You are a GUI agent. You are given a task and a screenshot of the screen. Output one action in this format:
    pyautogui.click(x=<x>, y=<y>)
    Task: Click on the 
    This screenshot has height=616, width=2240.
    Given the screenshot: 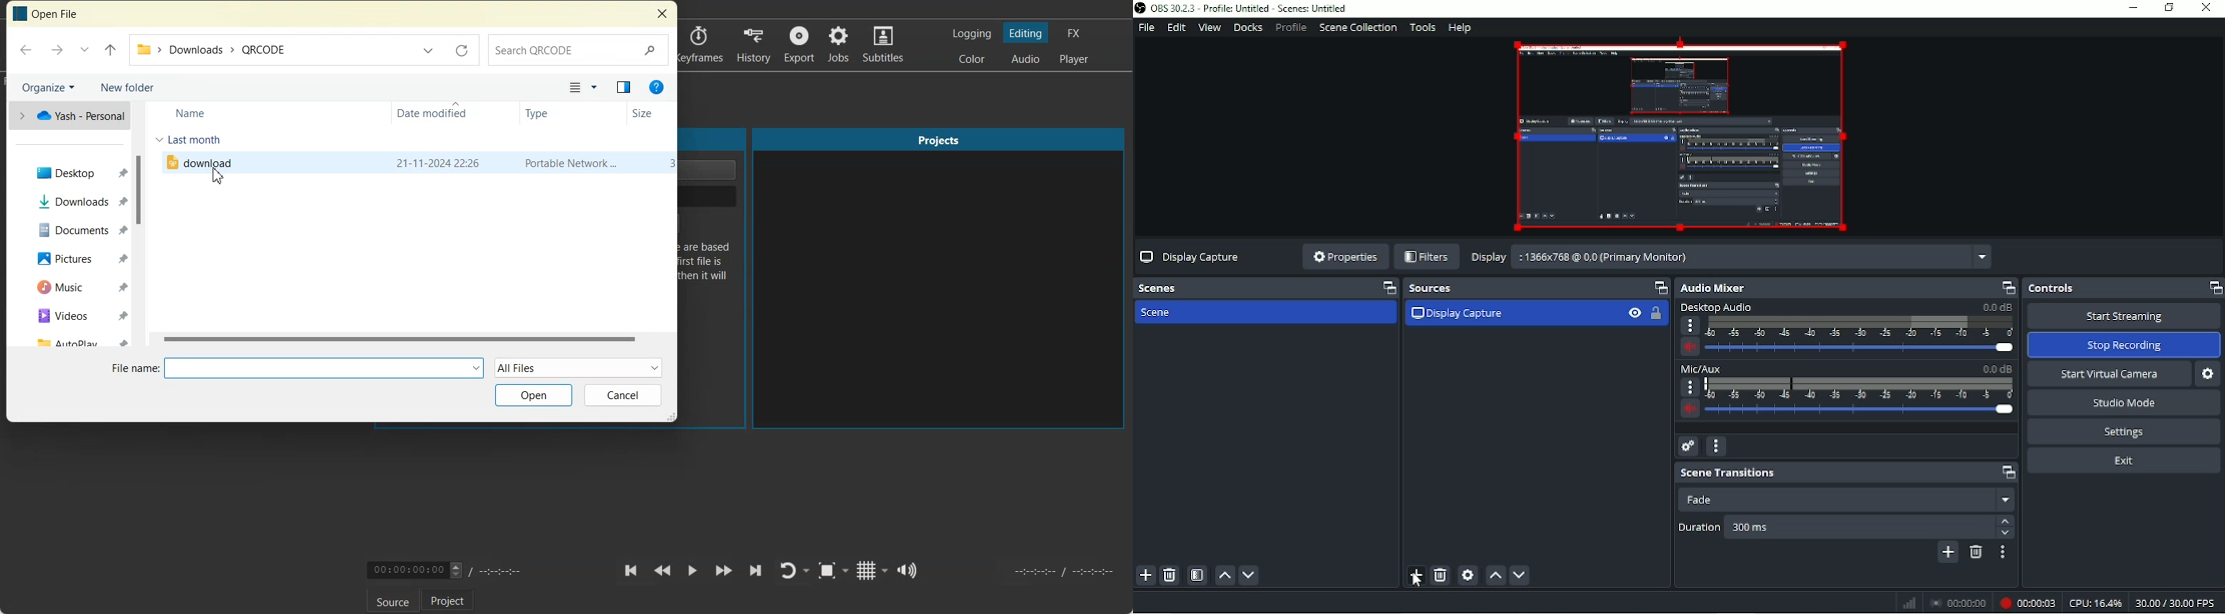 What is the action you would take?
    pyautogui.click(x=1858, y=527)
    